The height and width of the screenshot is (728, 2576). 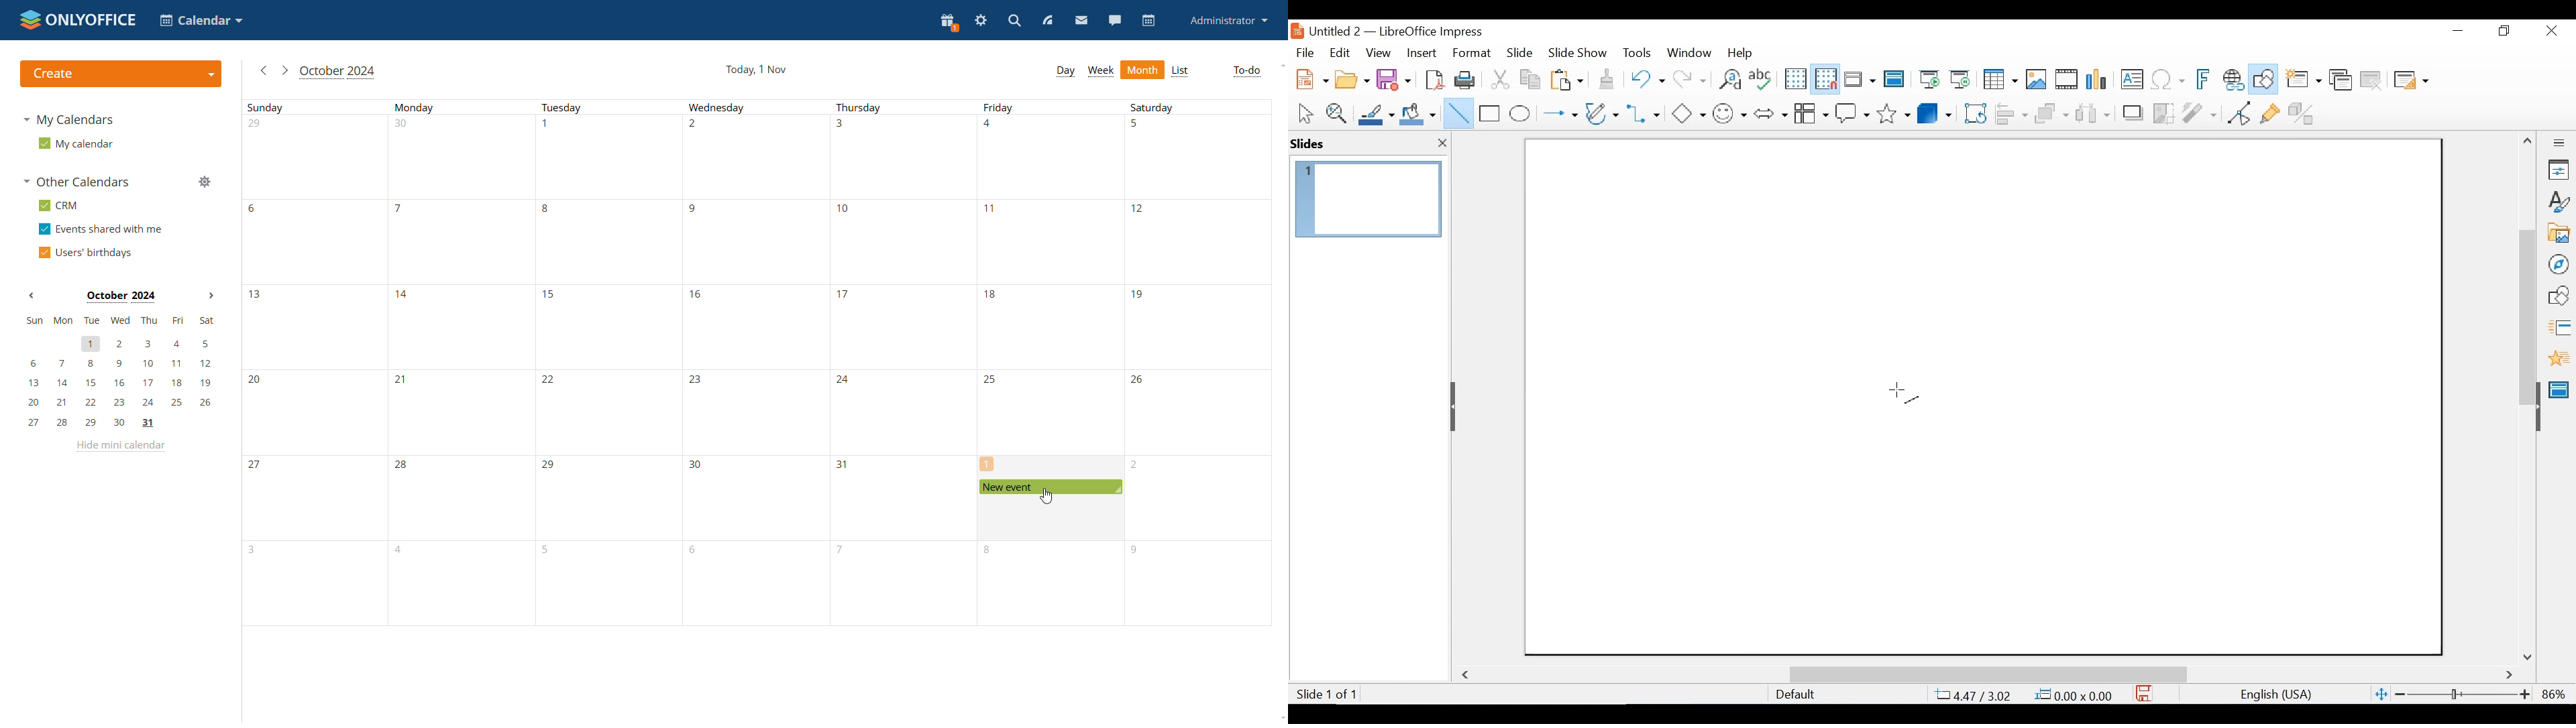 I want to click on current date, so click(x=755, y=69).